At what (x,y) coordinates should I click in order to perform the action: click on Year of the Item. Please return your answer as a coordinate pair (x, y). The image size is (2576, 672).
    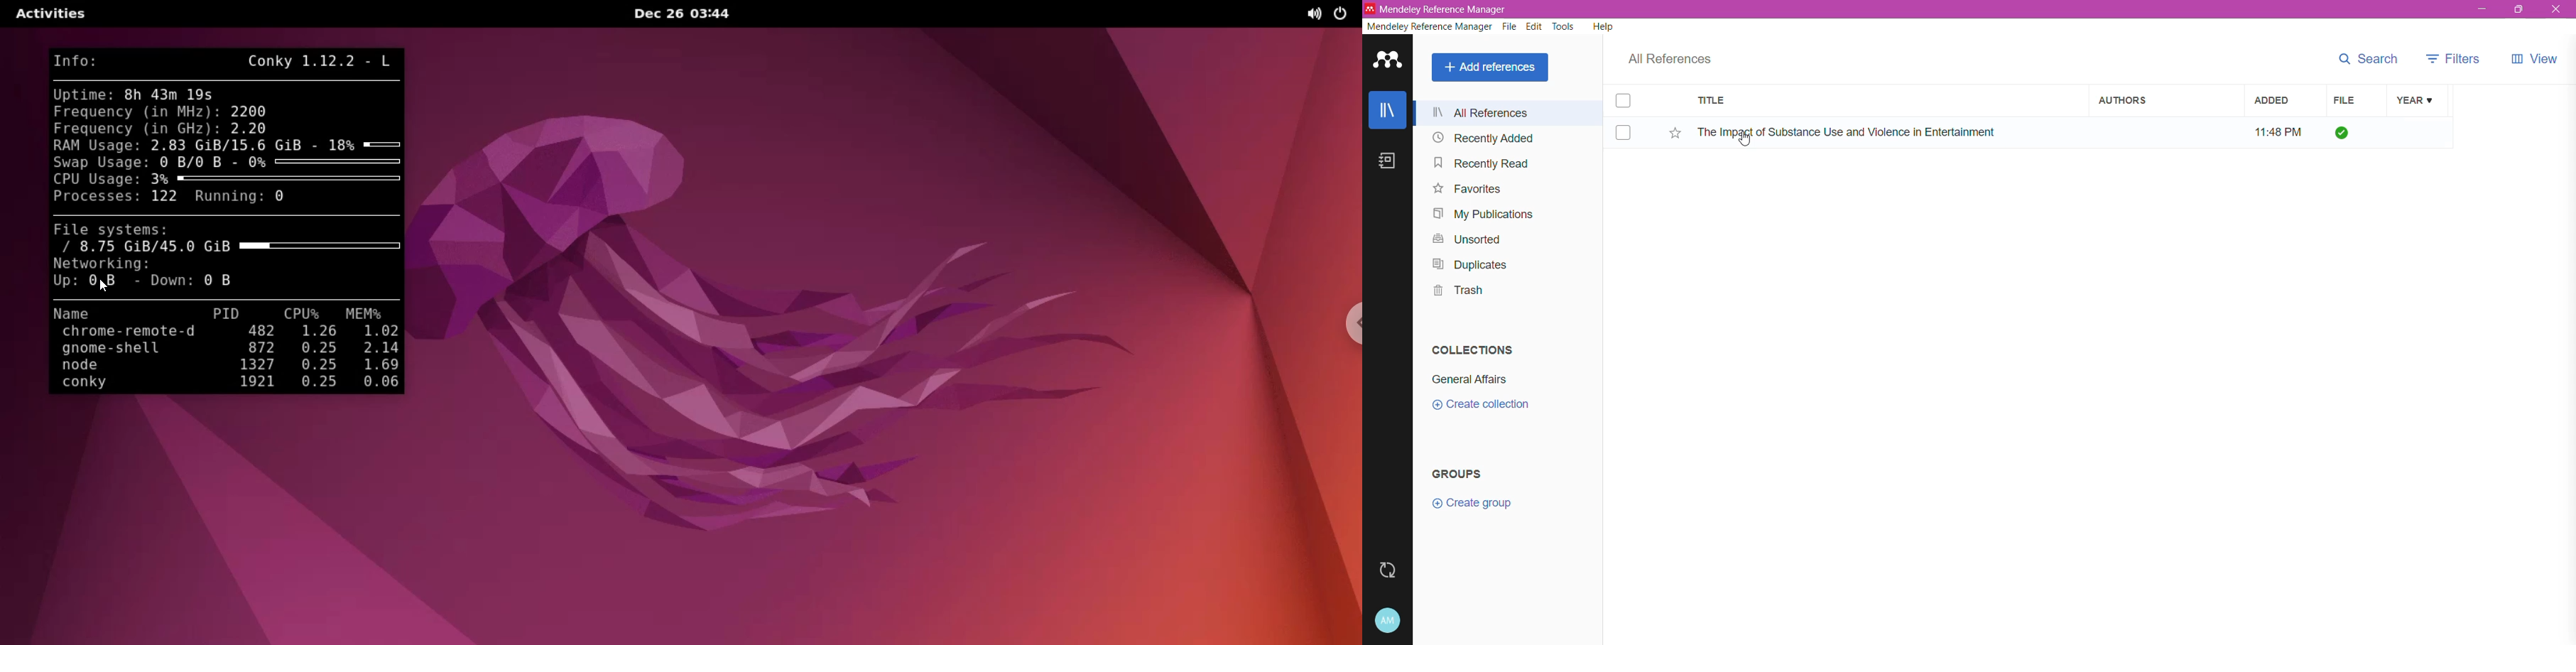
    Looking at the image, I should click on (2419, 130).